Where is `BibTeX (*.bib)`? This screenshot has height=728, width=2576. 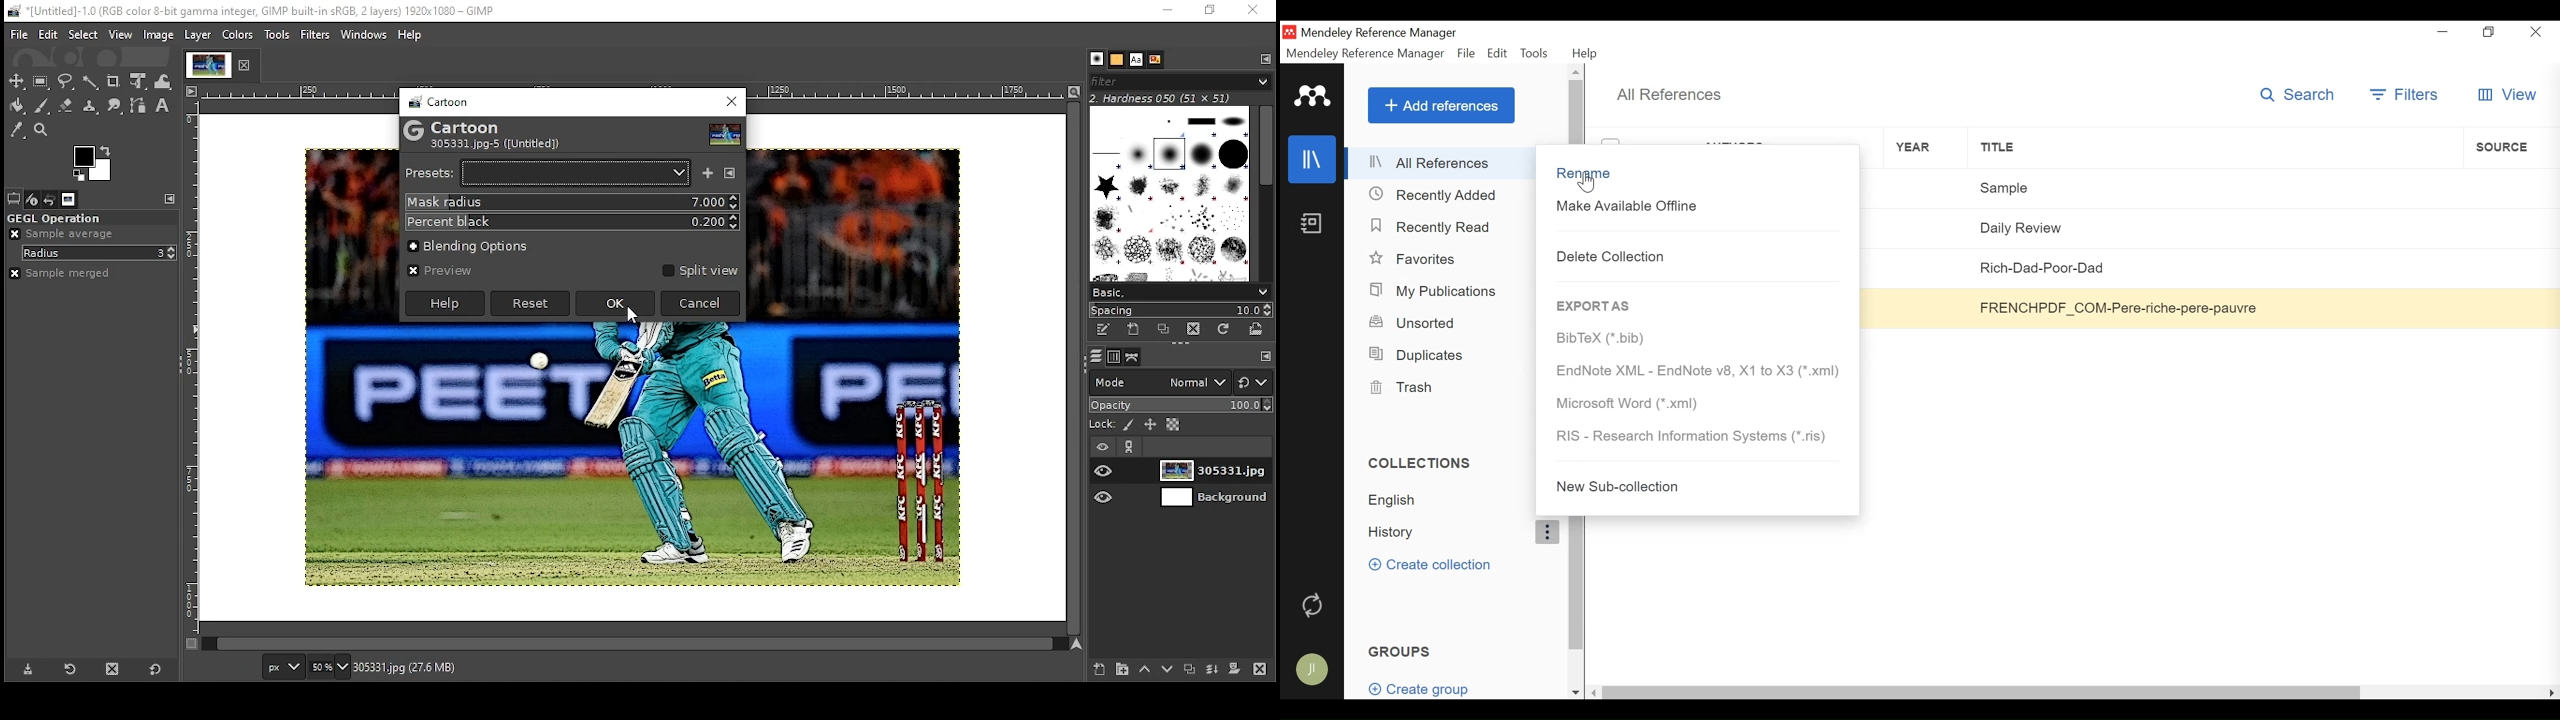 BibTeX (*.bib) is located at coordinates (1695, 339).